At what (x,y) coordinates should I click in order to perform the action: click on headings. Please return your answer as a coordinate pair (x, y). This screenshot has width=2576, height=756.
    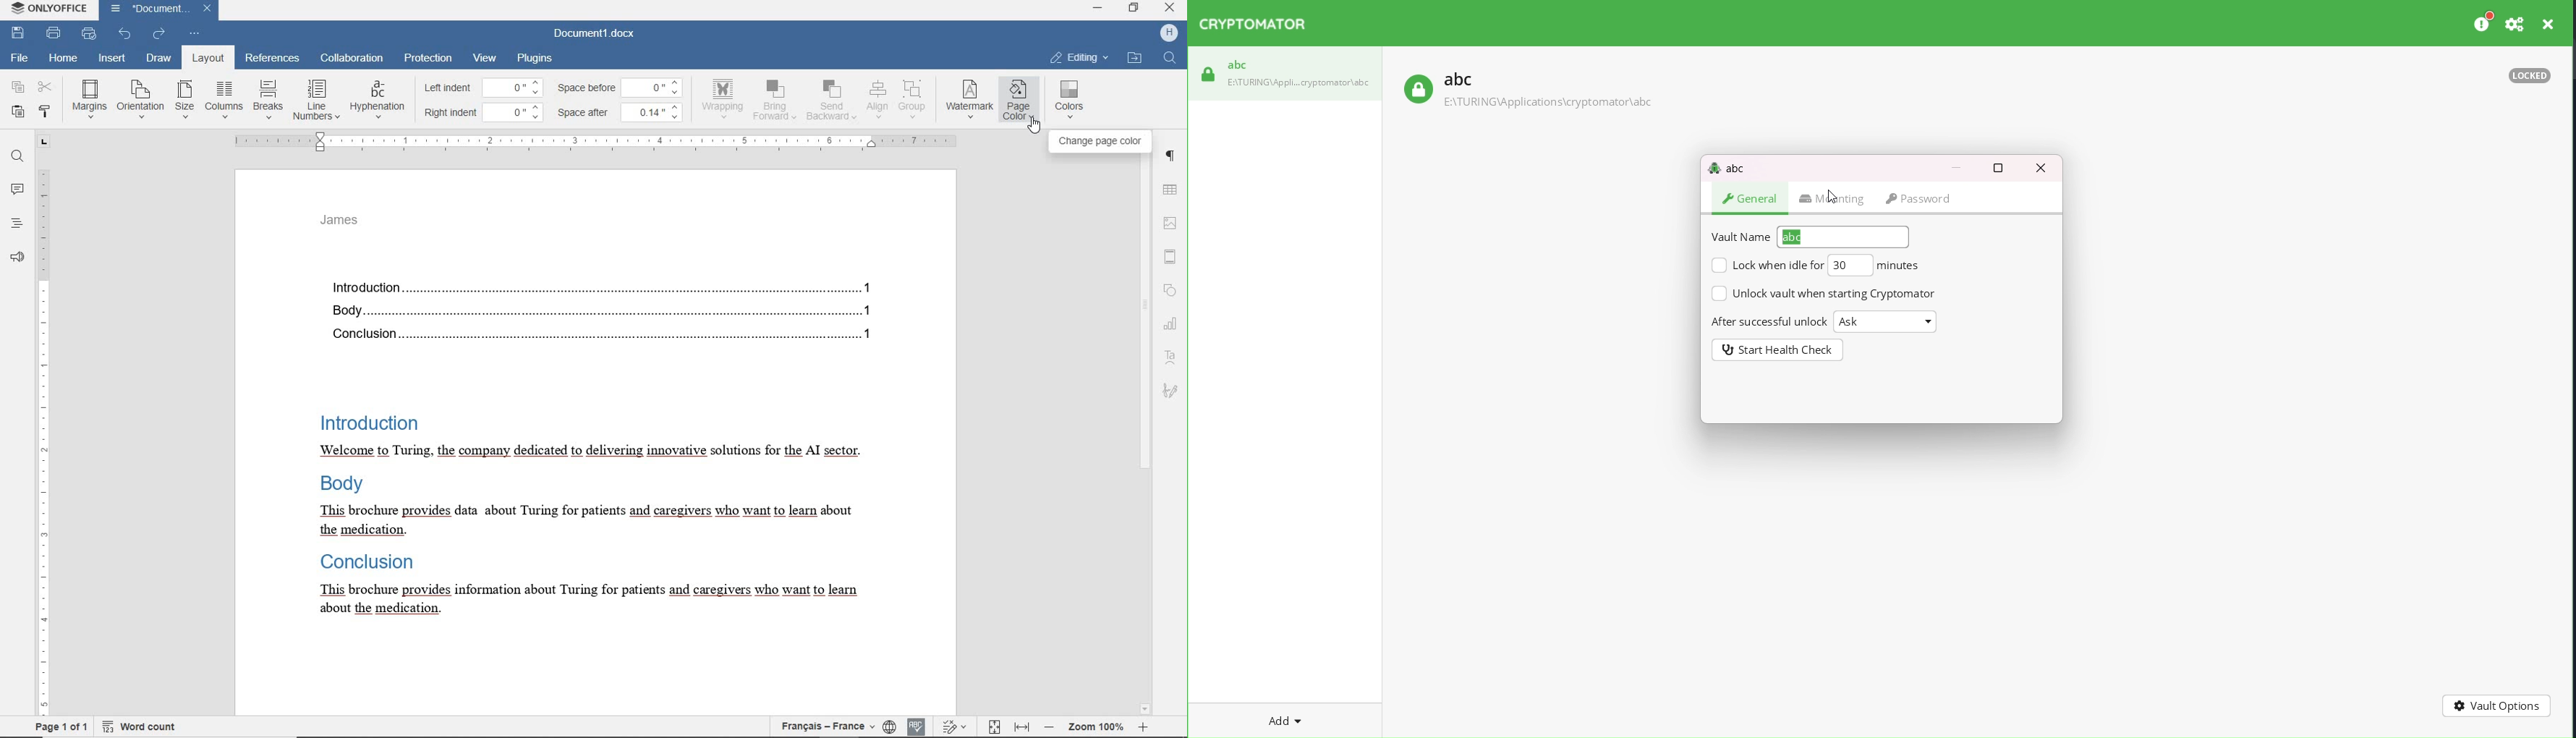
    Looking at the image, I should click on (15, 223).